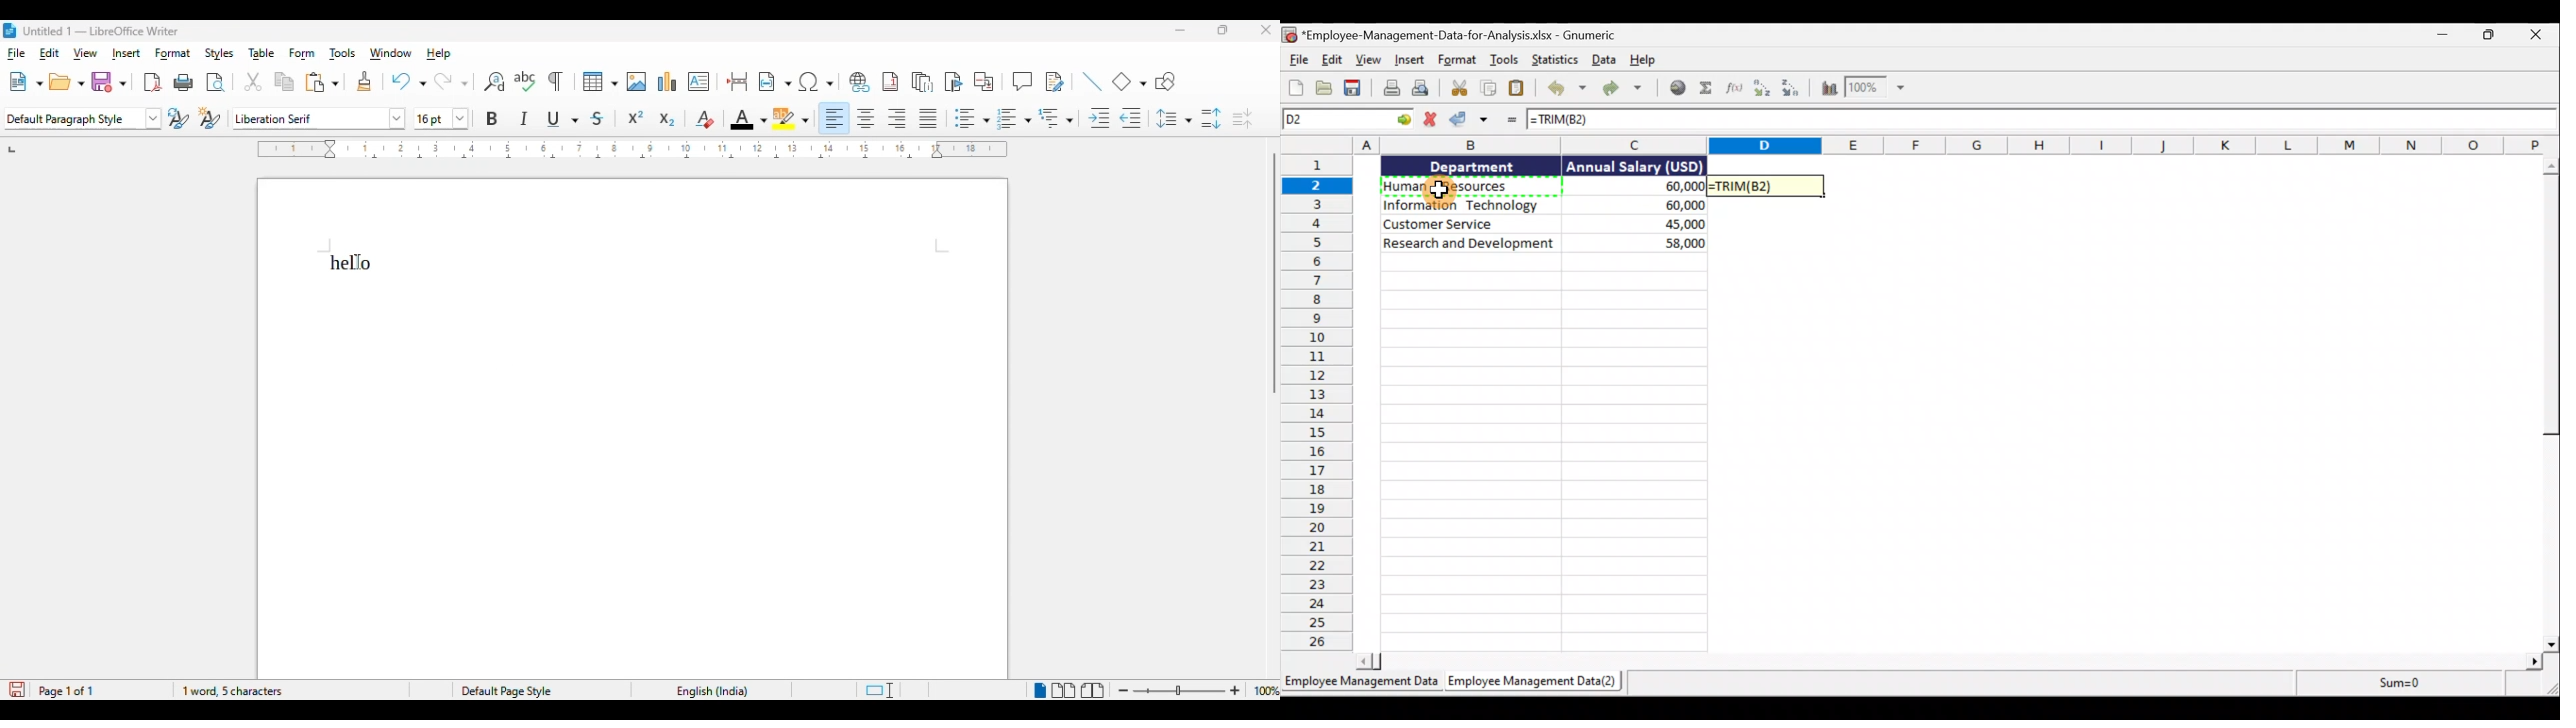 The width and height of the screenshot is (2576, 728). Describe the element at coordinates (231, 691) in the screenshot. I see `word and character count` at that location.